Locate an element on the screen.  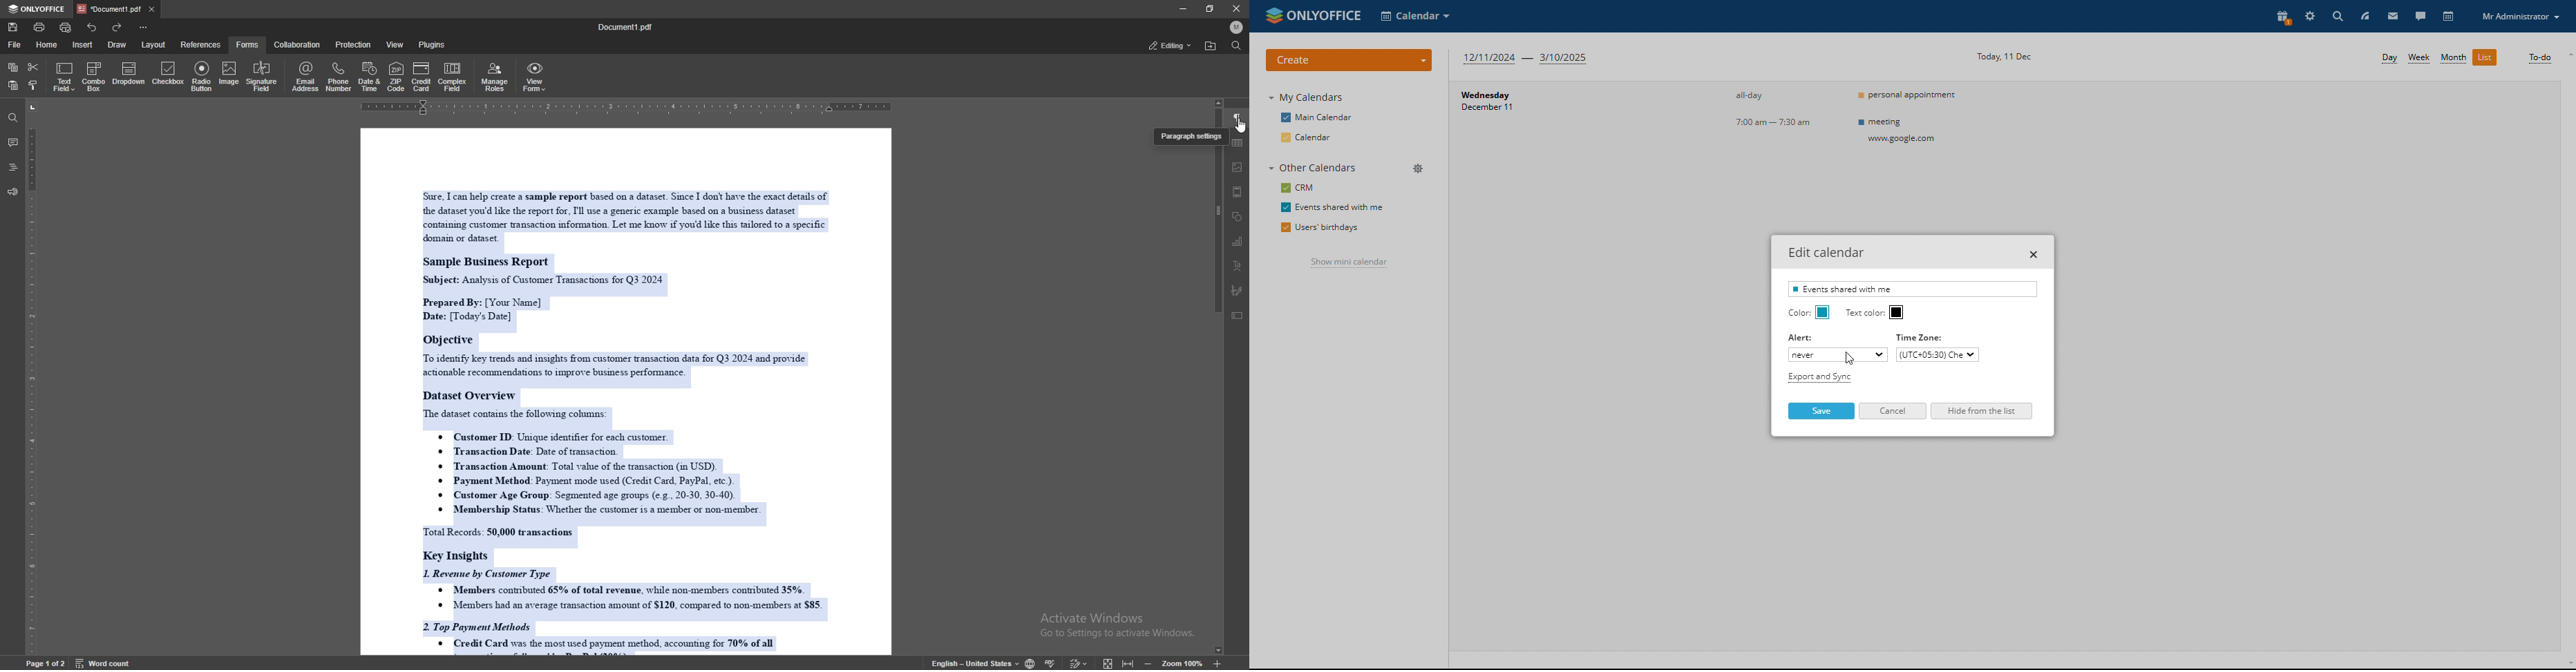
copy is located at coordinates (13, 68).